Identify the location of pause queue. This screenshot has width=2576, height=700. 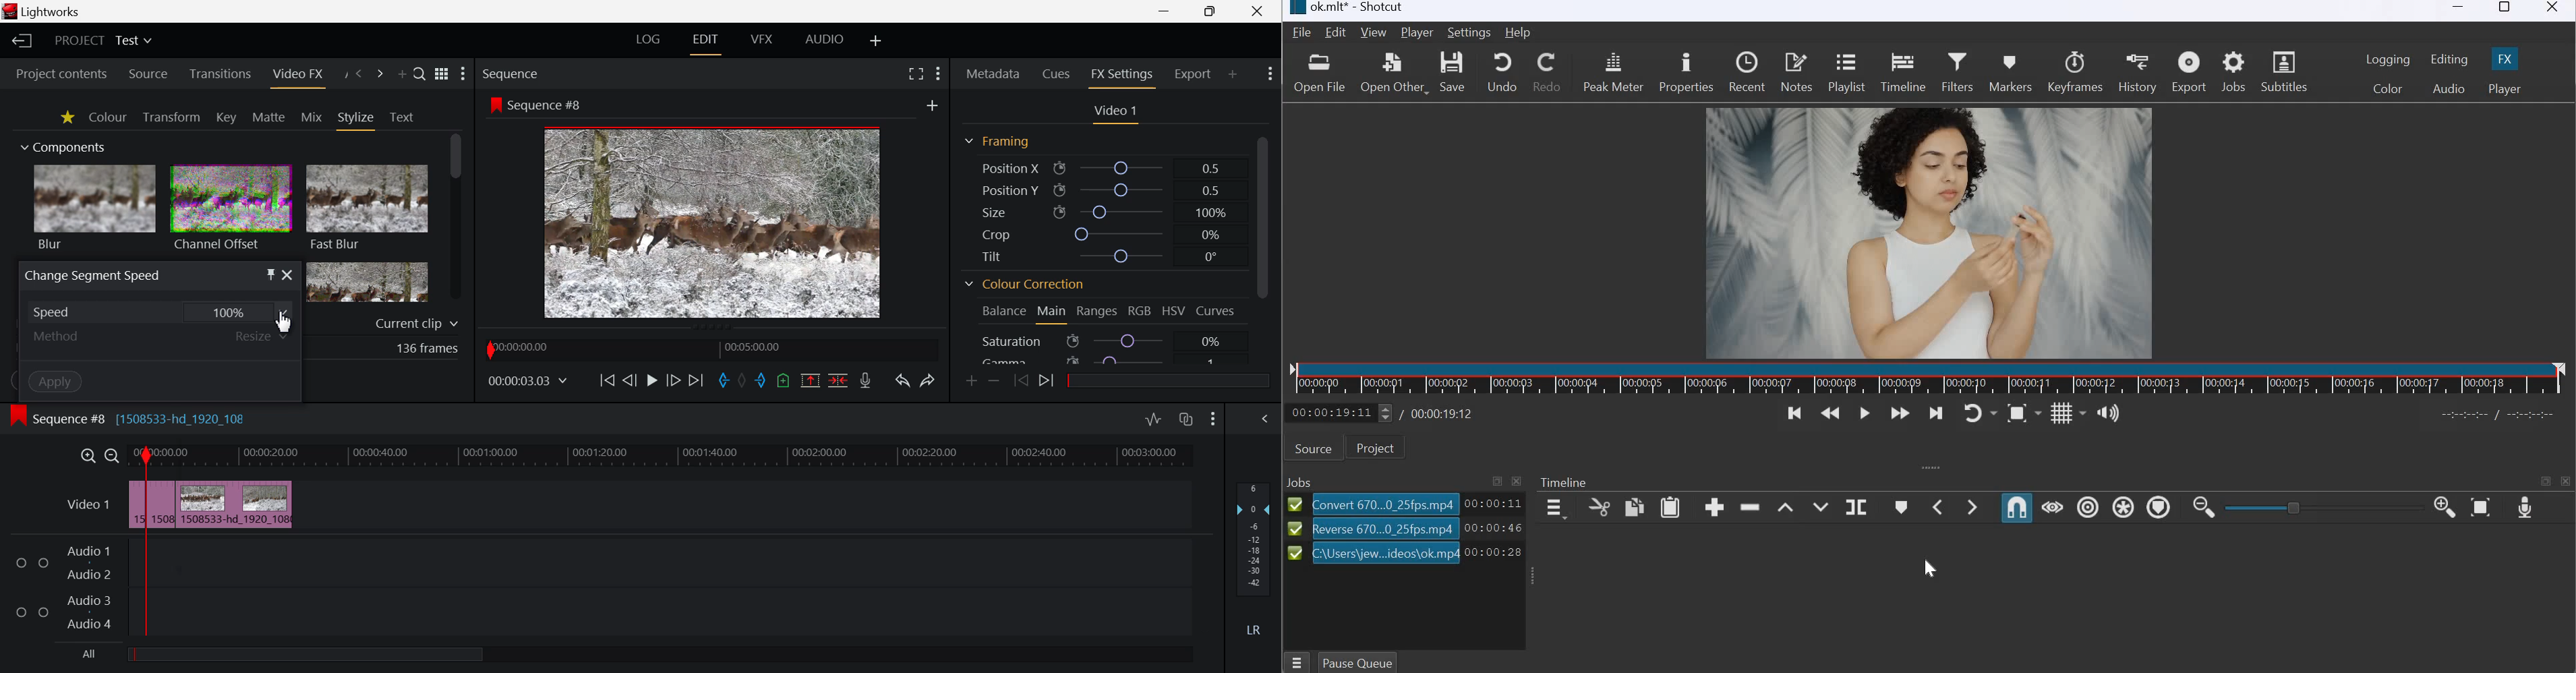
(1357, 661).